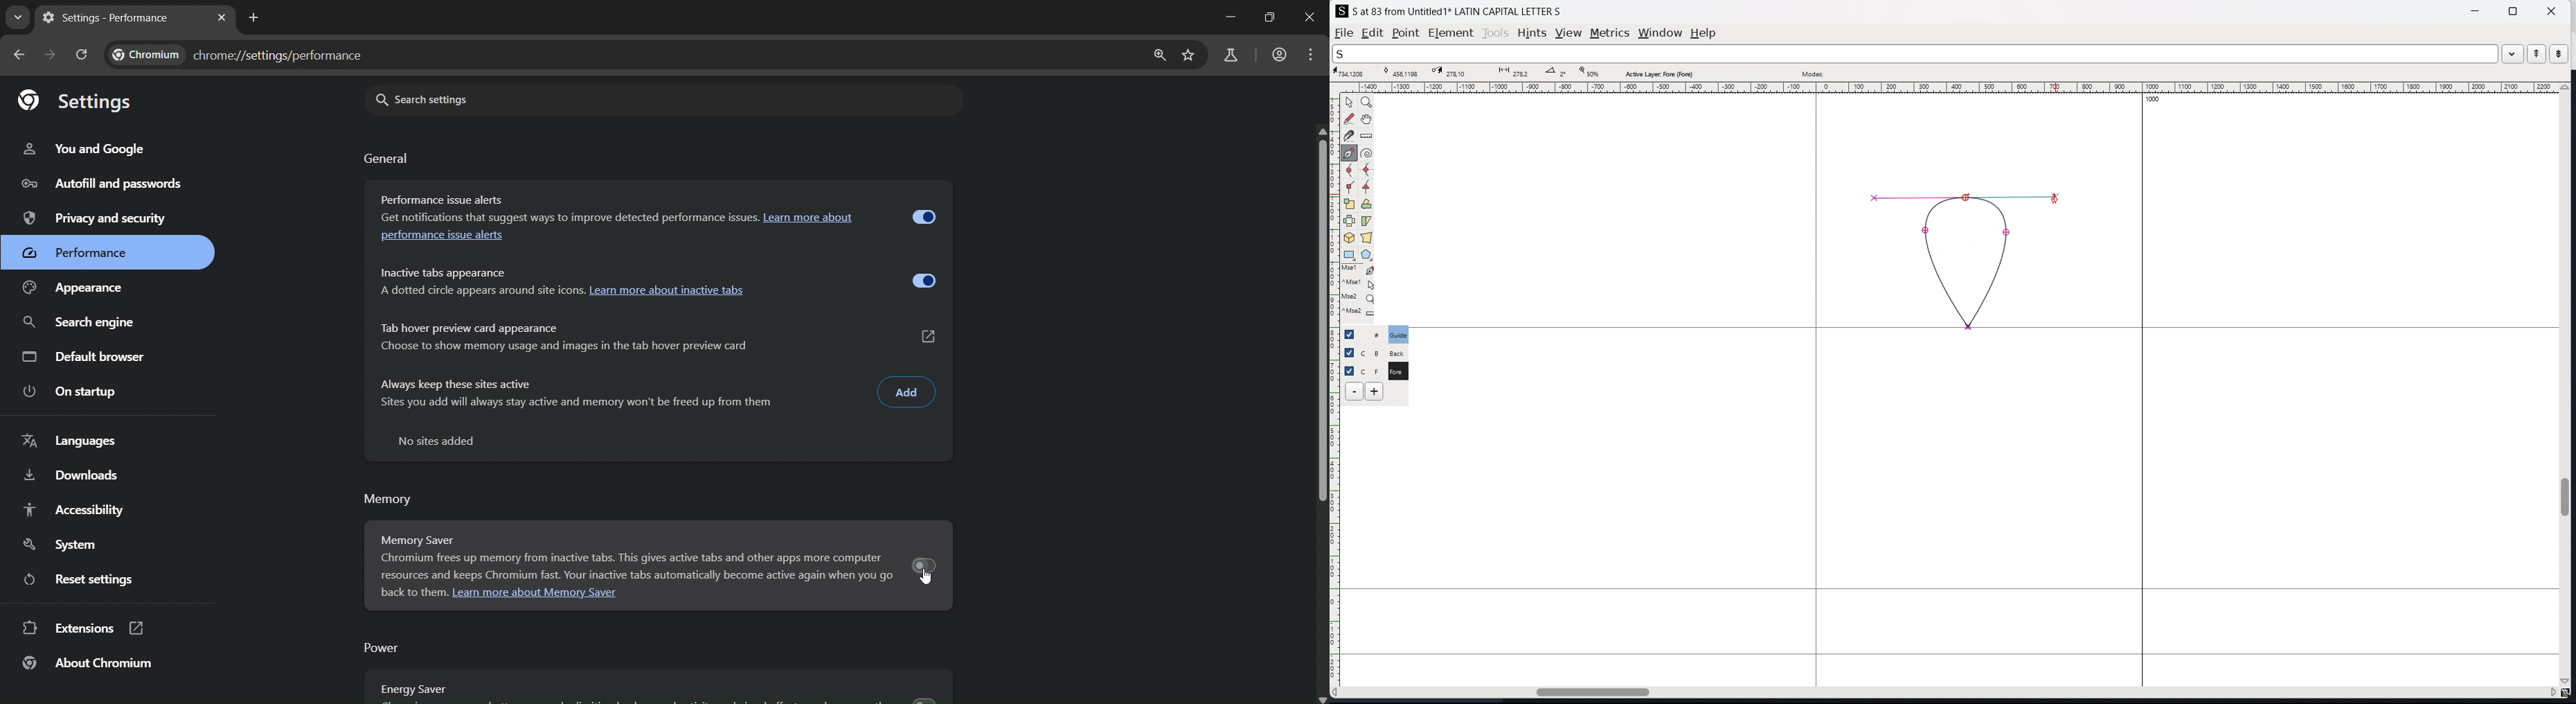 The image size is (2576, 728). I want to click on zoom, so click(1156, 58).